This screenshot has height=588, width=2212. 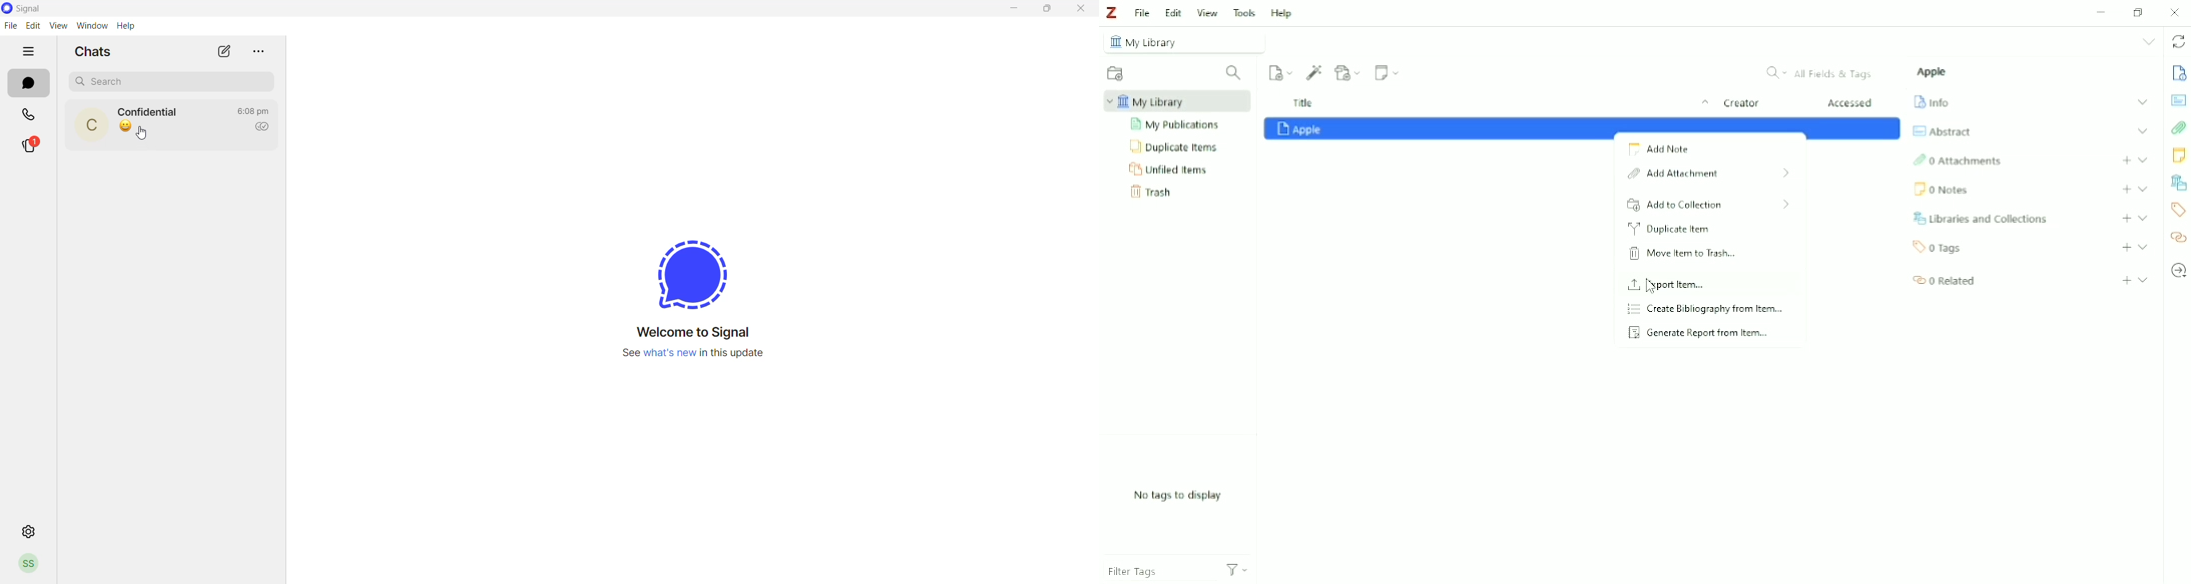 I want to click on Libraries and Collections, so click(x=2178, y=183).